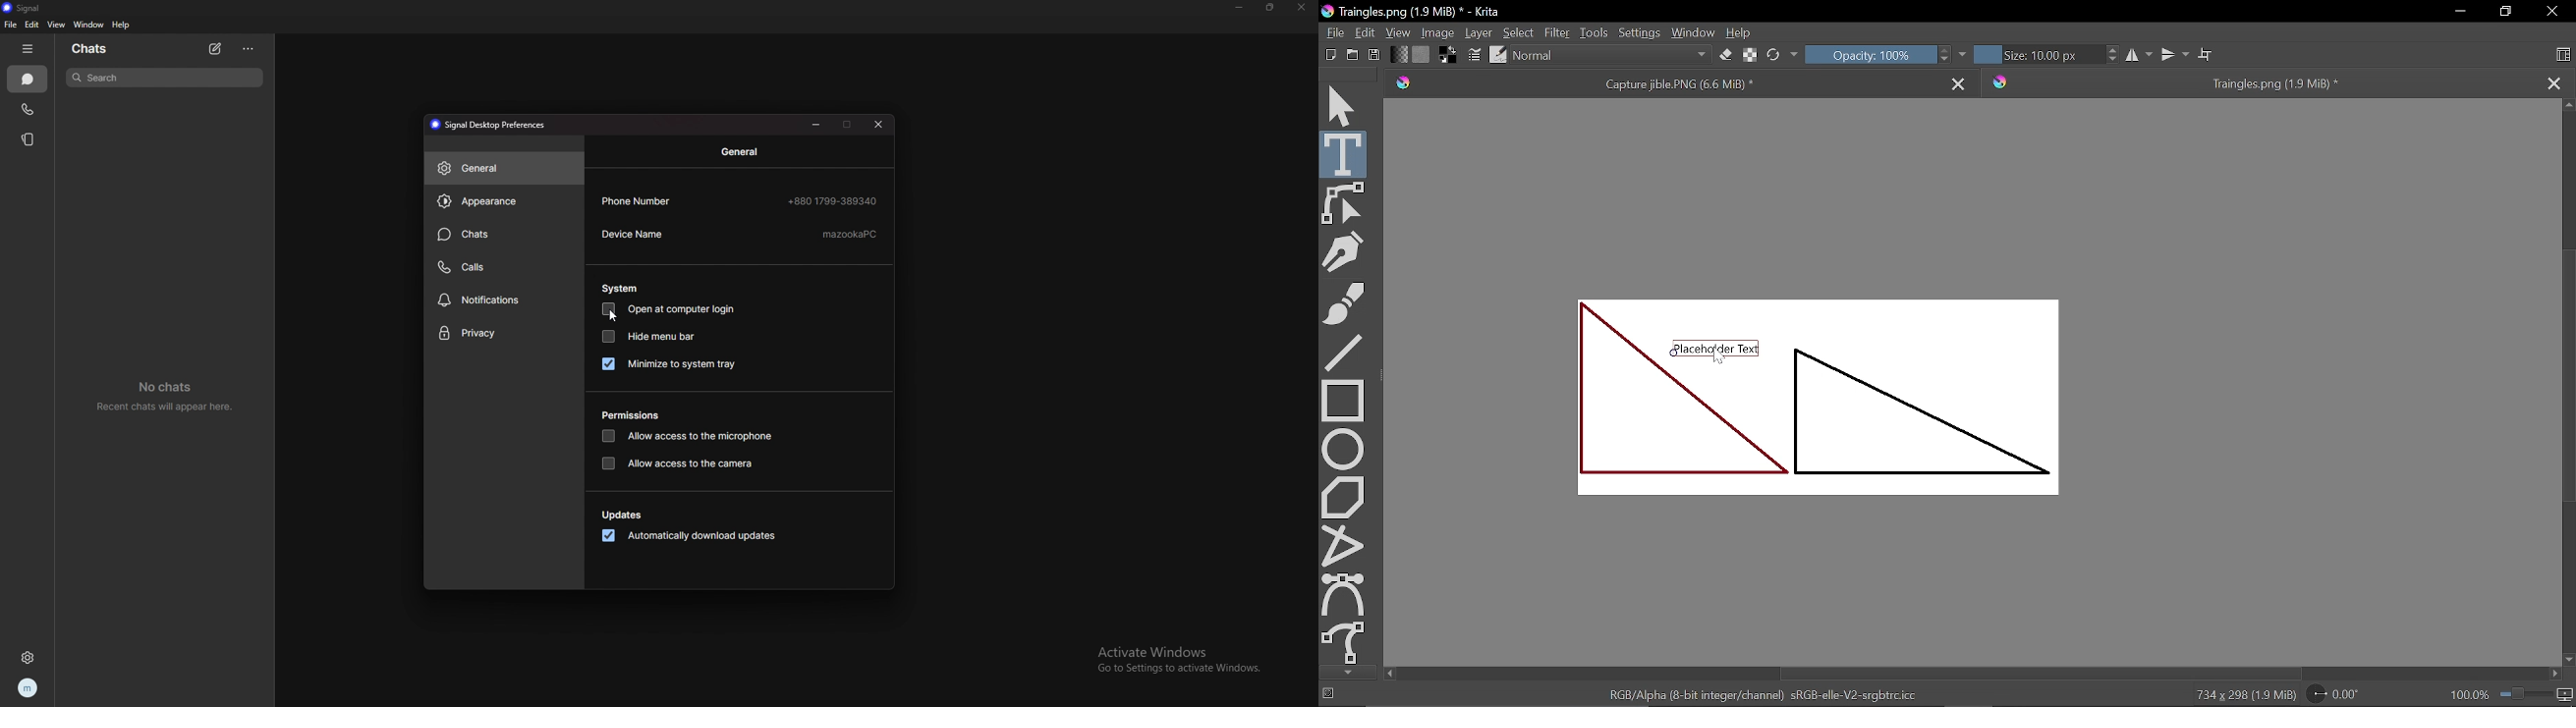  What do you see at coordinates (2137, 55) in the screenshot?
I see `Horizontal mirror` at bounding box center [2137, 55].